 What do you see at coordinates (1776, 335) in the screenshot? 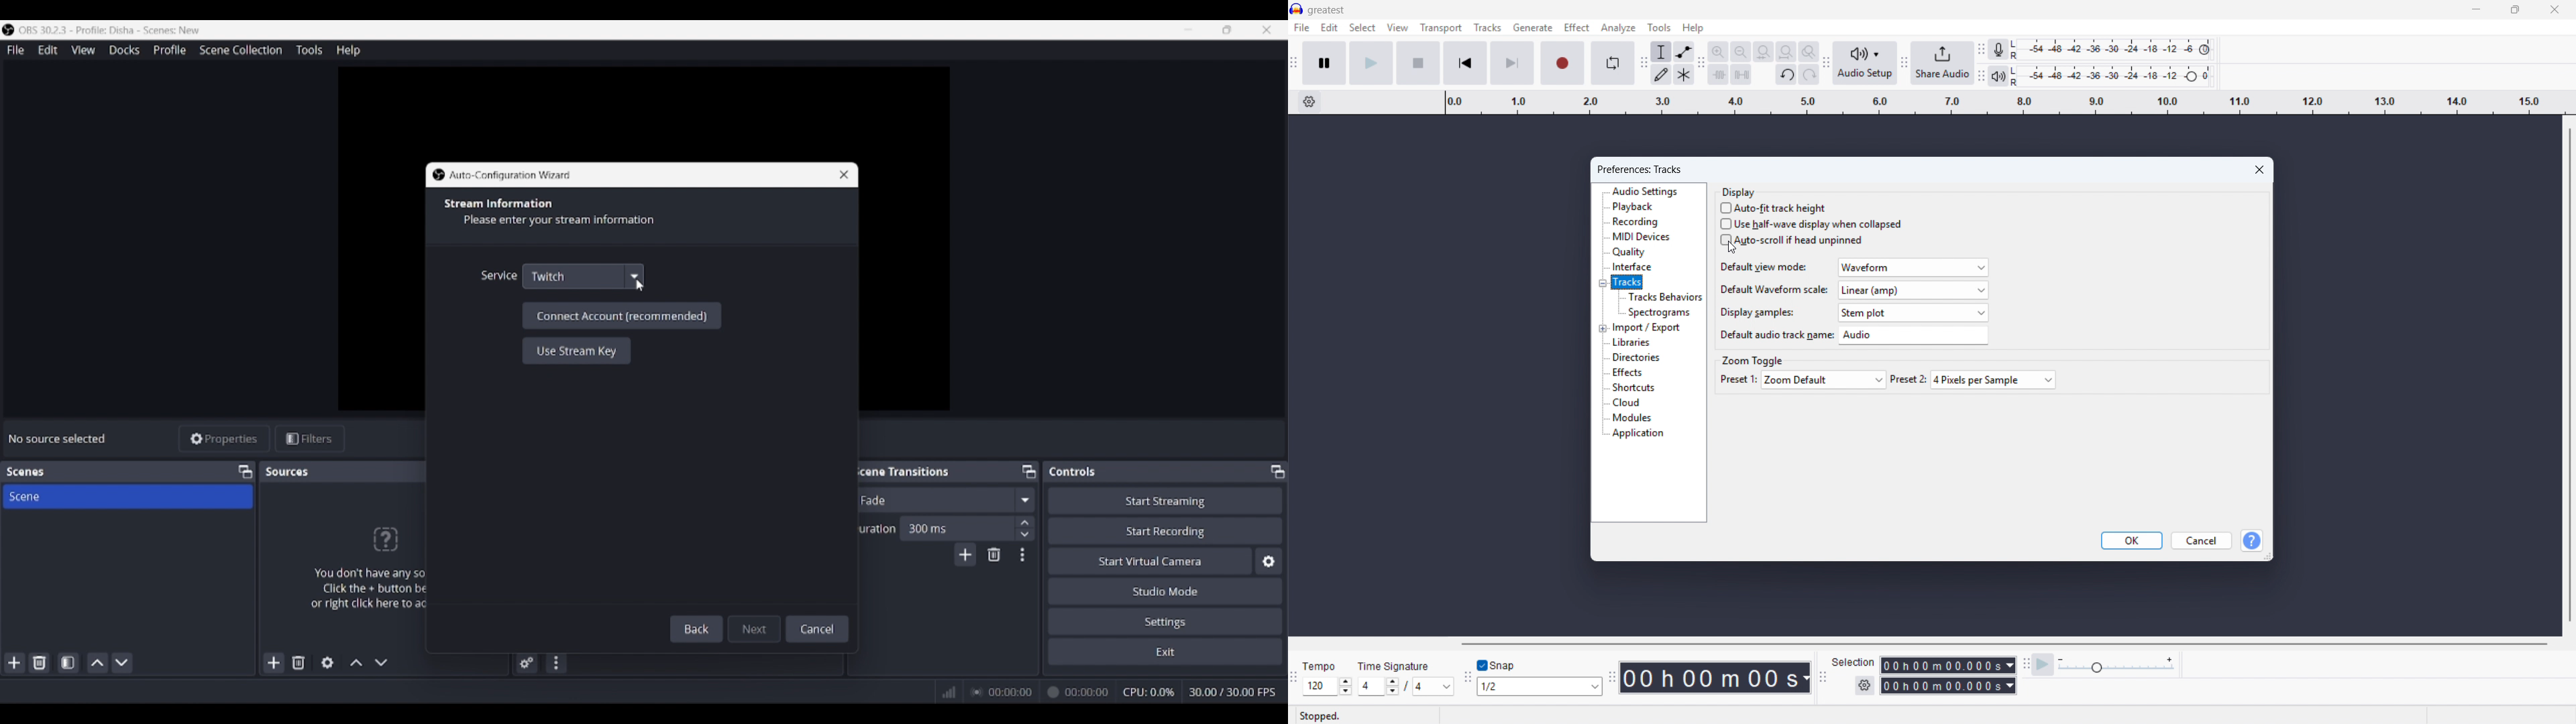
I see `Default audio track name` at bounding box center [1776, 335].